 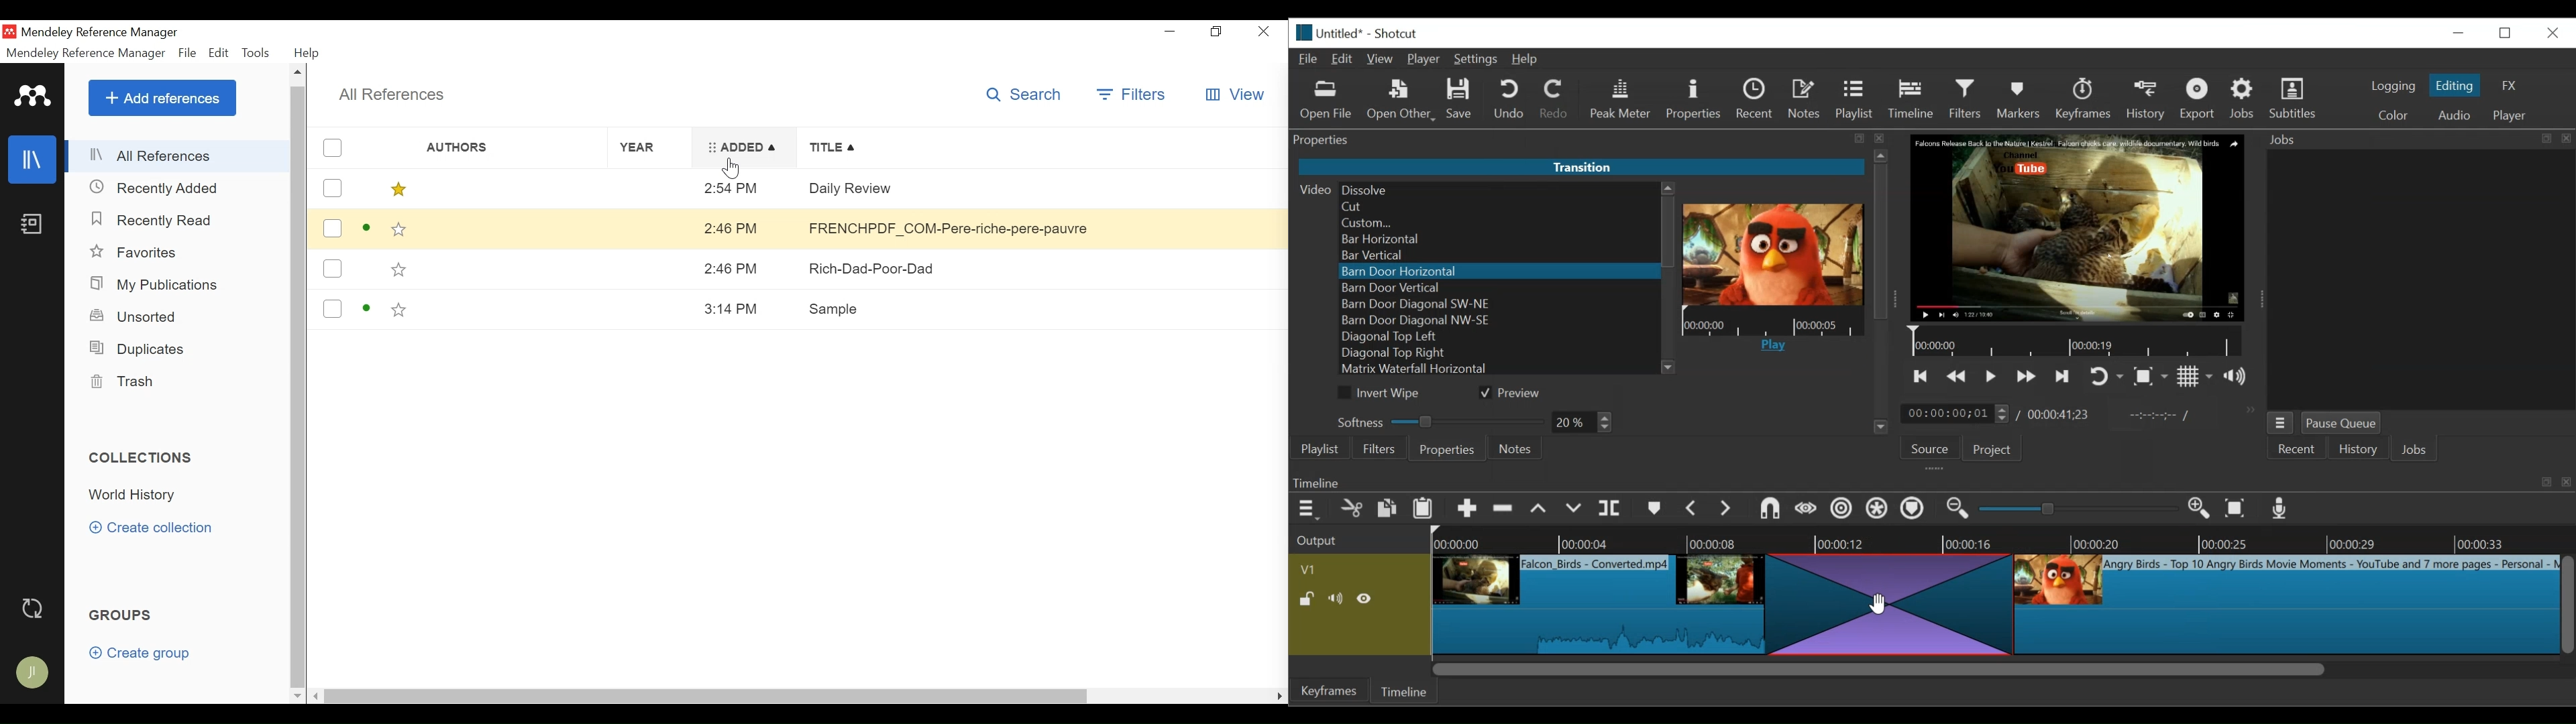 What do you see at coordinates (1919, 377) in the screenshot?
I see `Skip to the previous point` at bounding box center [1919, 377].